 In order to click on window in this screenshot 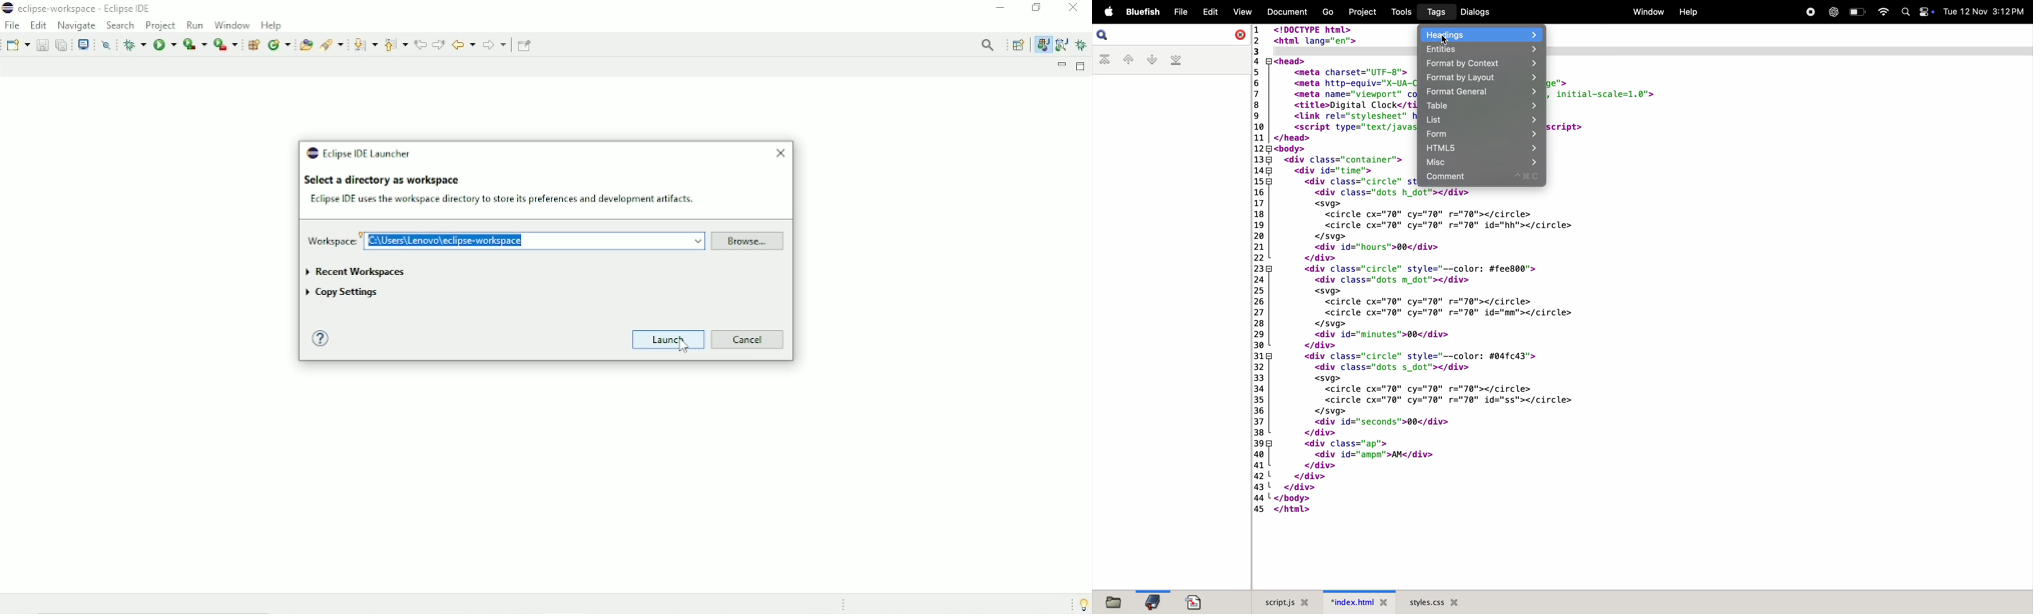, I will do `click(1646, 12)`.